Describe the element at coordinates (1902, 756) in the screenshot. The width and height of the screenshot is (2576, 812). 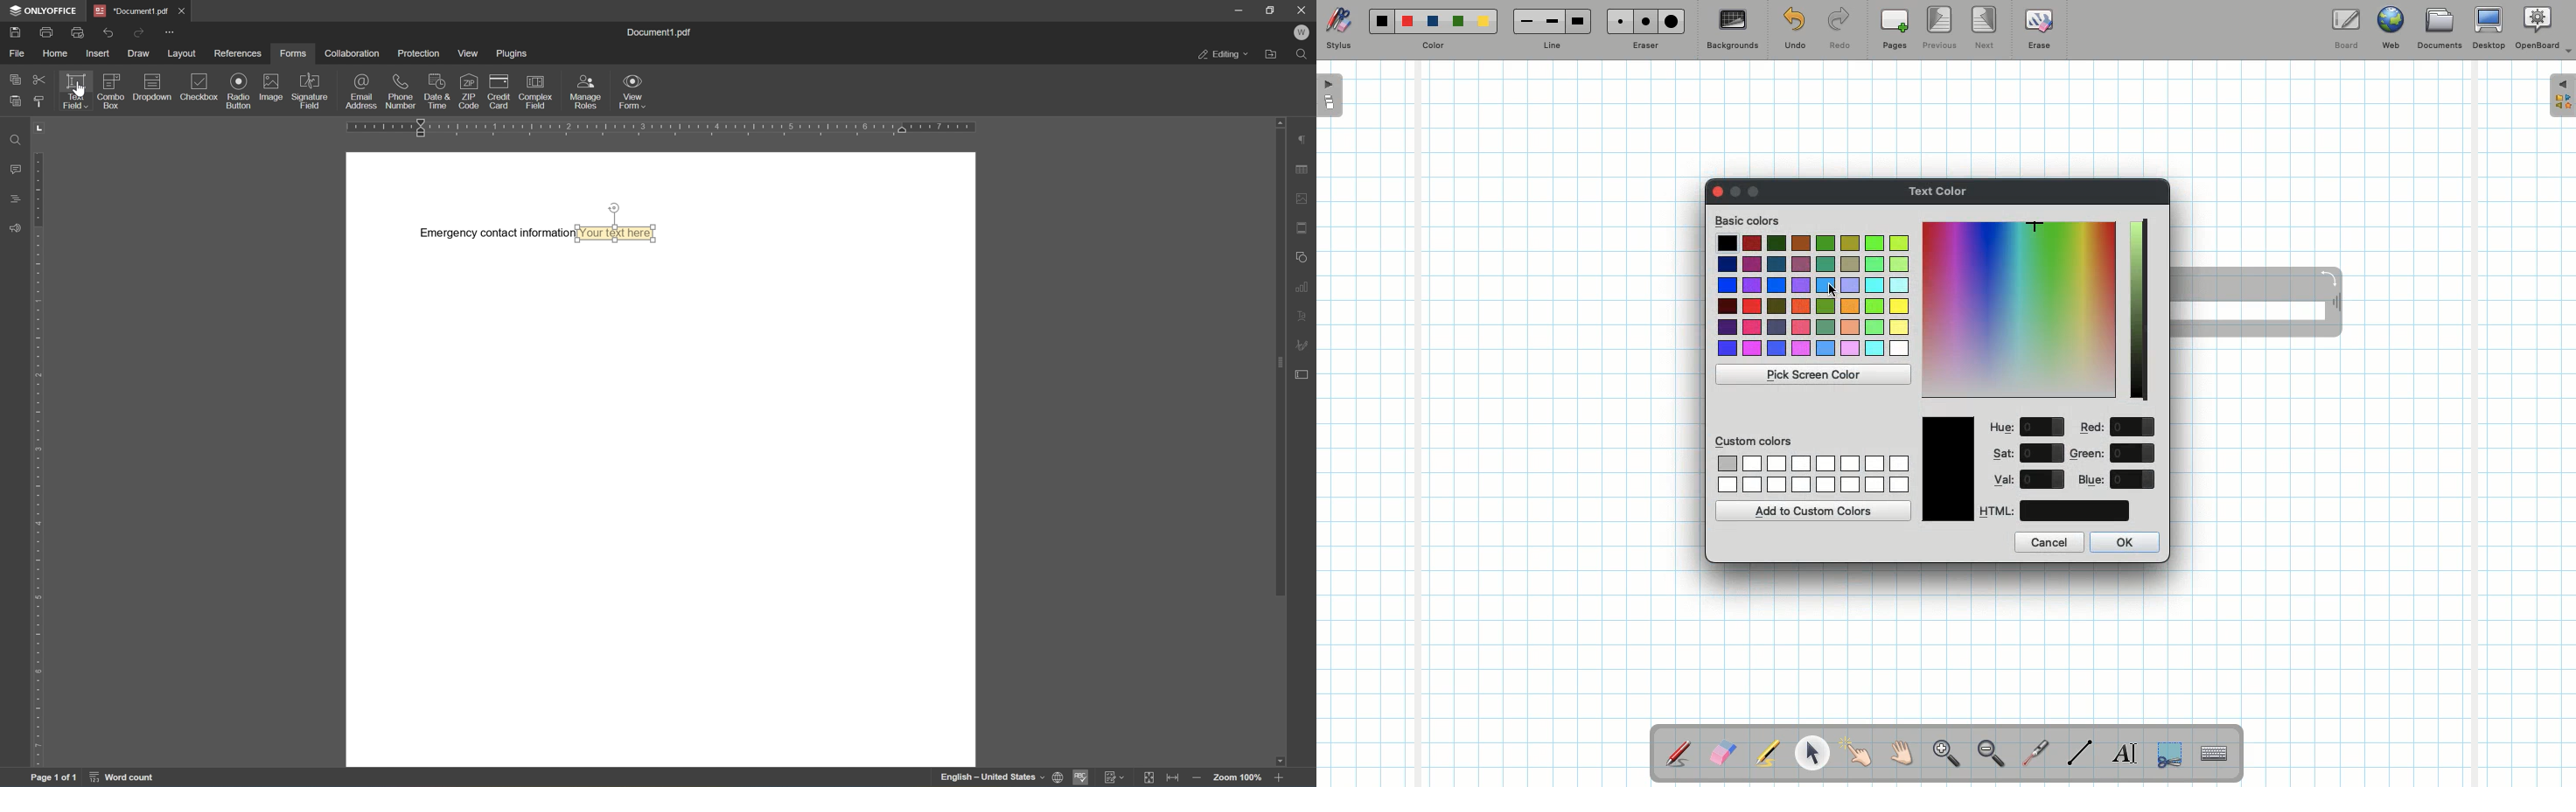
I see `Grab` at that location.